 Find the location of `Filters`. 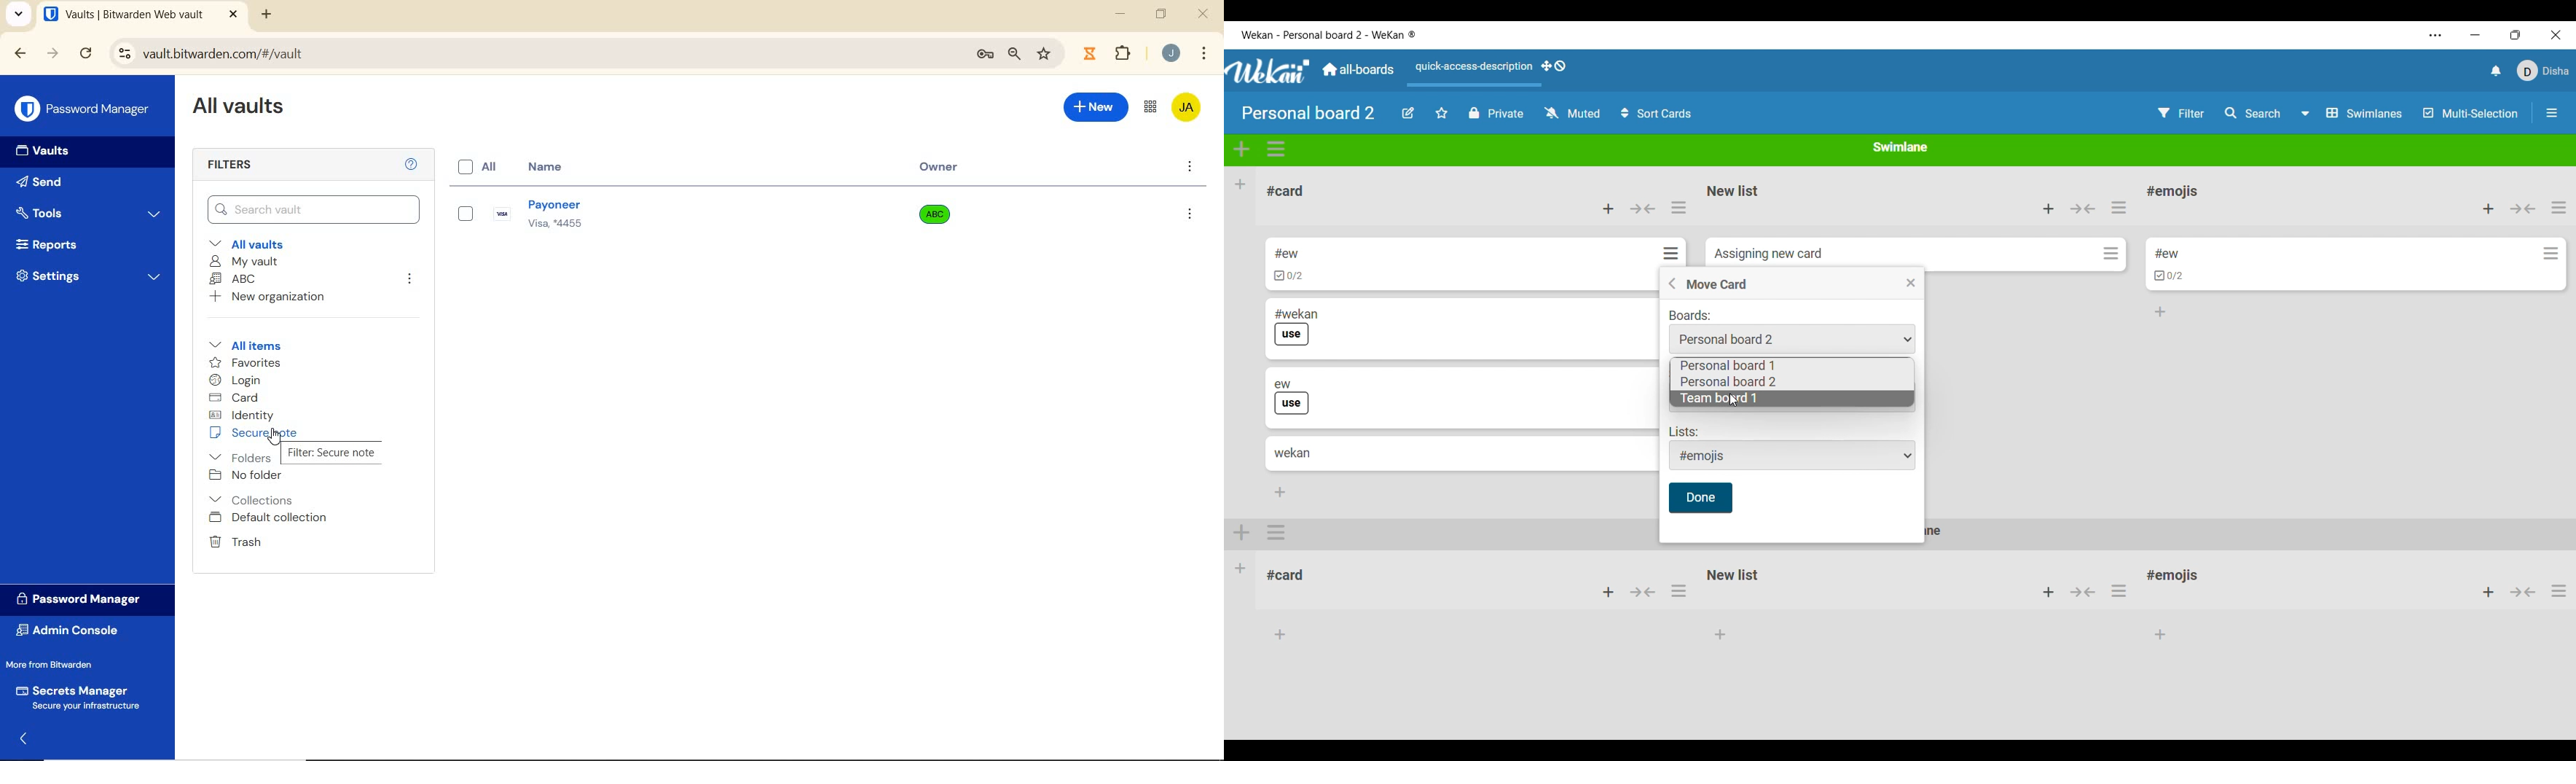

Filters is located at coordinates (246, 165).